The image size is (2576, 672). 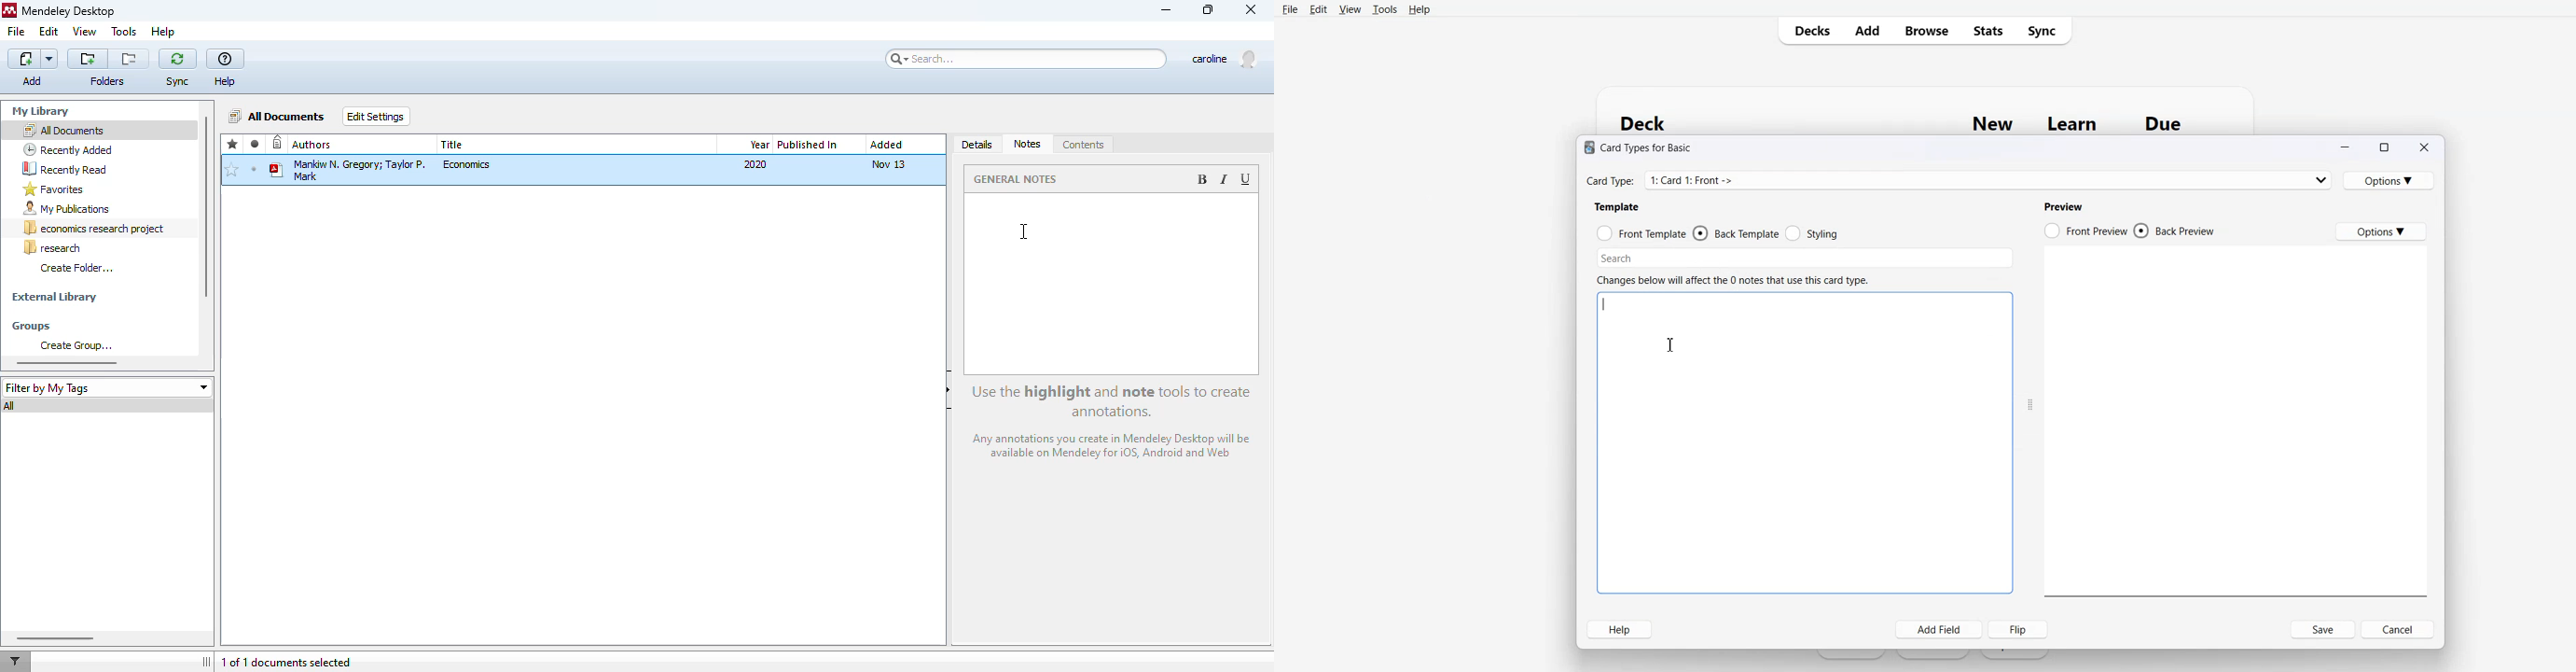 What do you see at coordinates (76, 345) in the screenshot?
I see `create group` at bounding box center [76, 345].